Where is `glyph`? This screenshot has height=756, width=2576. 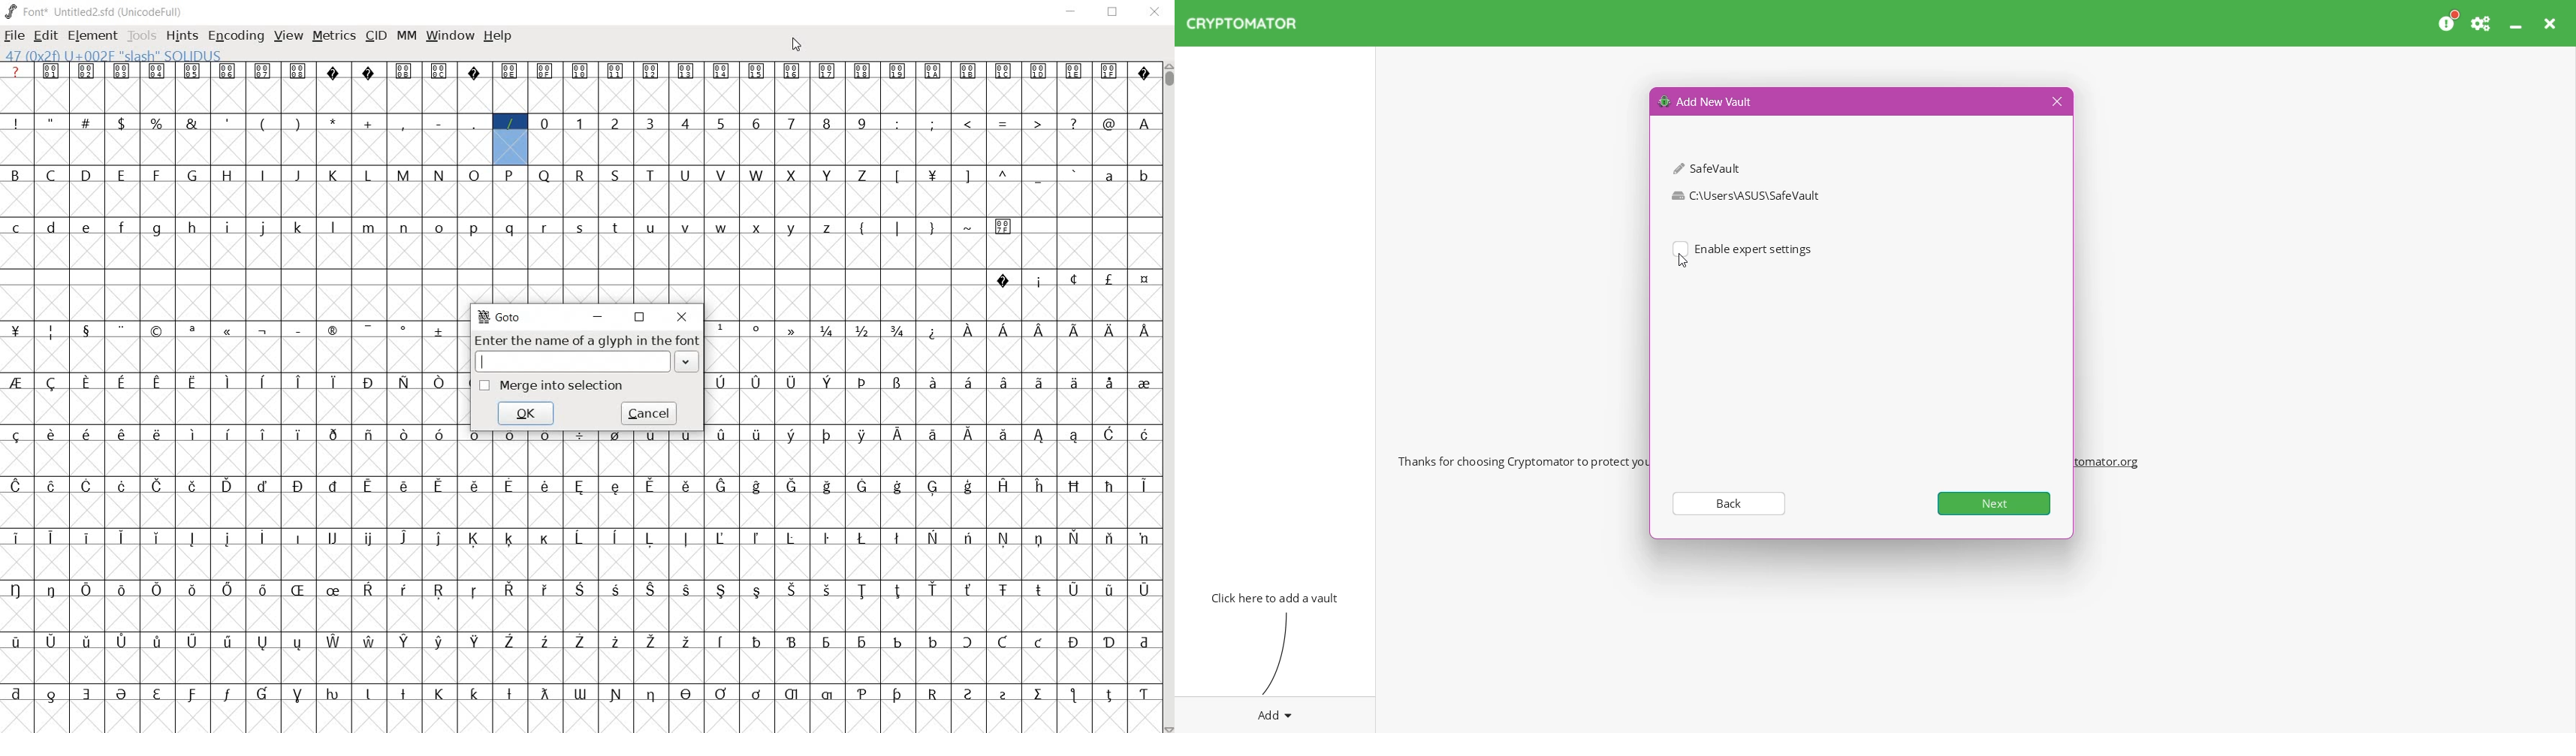 glyph is located at coordinates (333, 382).